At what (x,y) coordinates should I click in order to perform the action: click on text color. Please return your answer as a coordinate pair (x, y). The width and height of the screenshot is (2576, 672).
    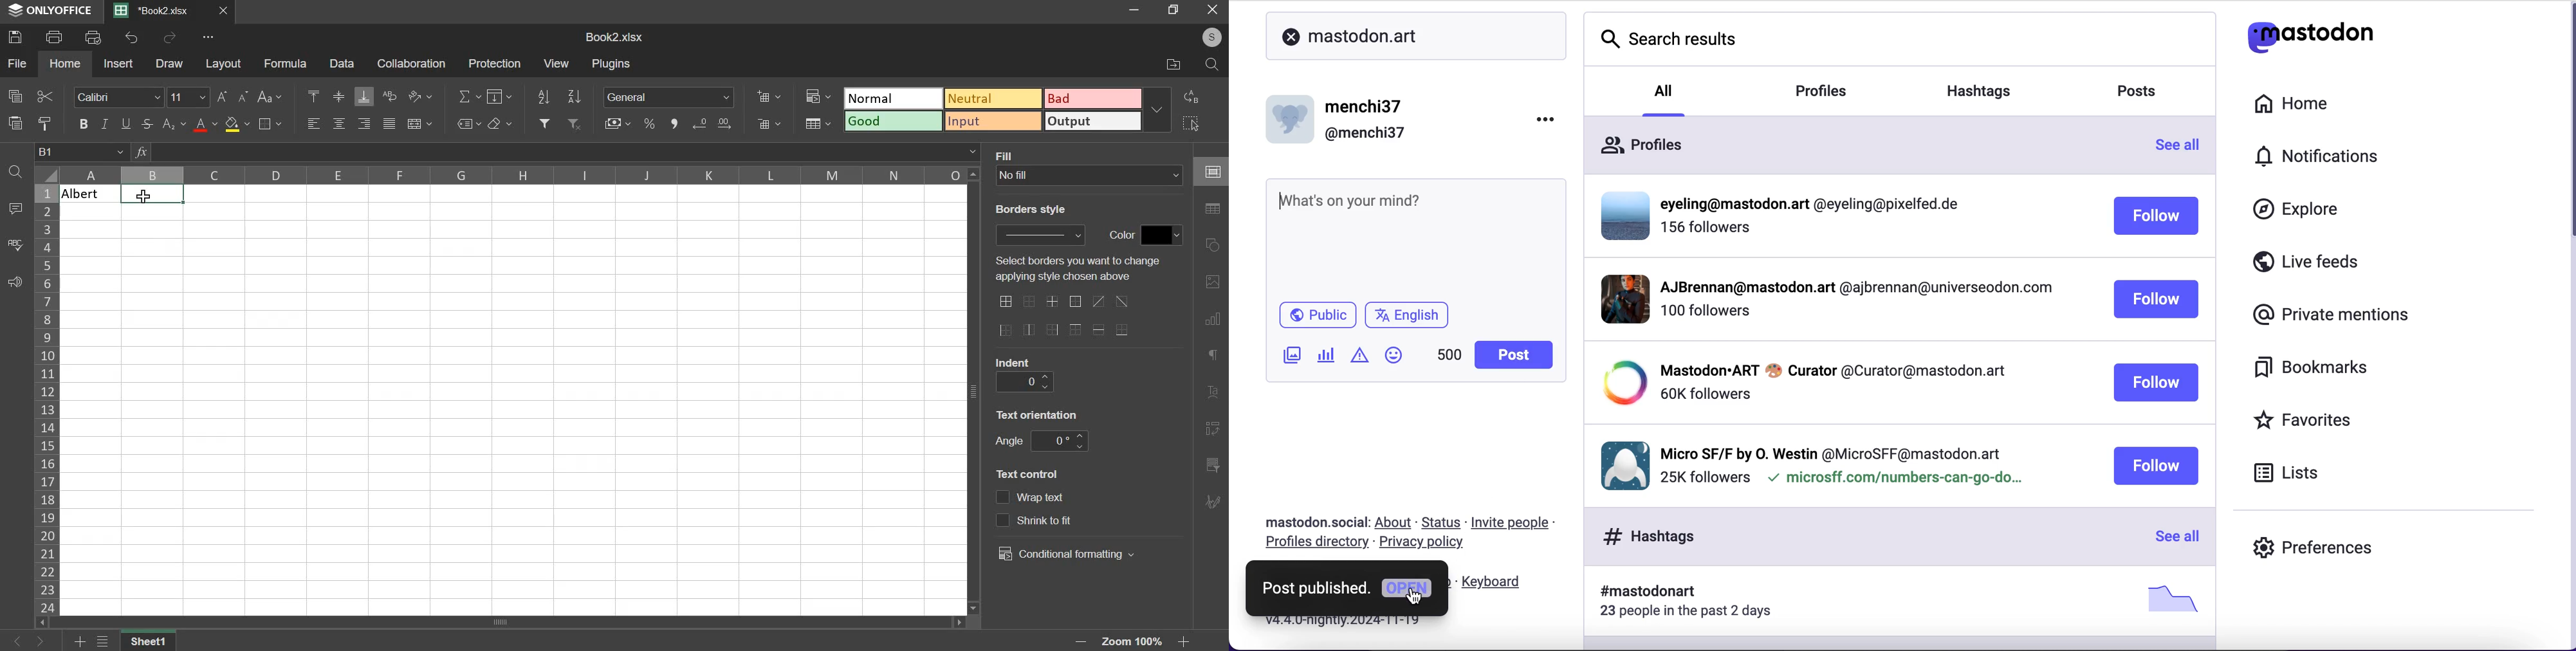
    Looking at the image, I should click on (205, 125).